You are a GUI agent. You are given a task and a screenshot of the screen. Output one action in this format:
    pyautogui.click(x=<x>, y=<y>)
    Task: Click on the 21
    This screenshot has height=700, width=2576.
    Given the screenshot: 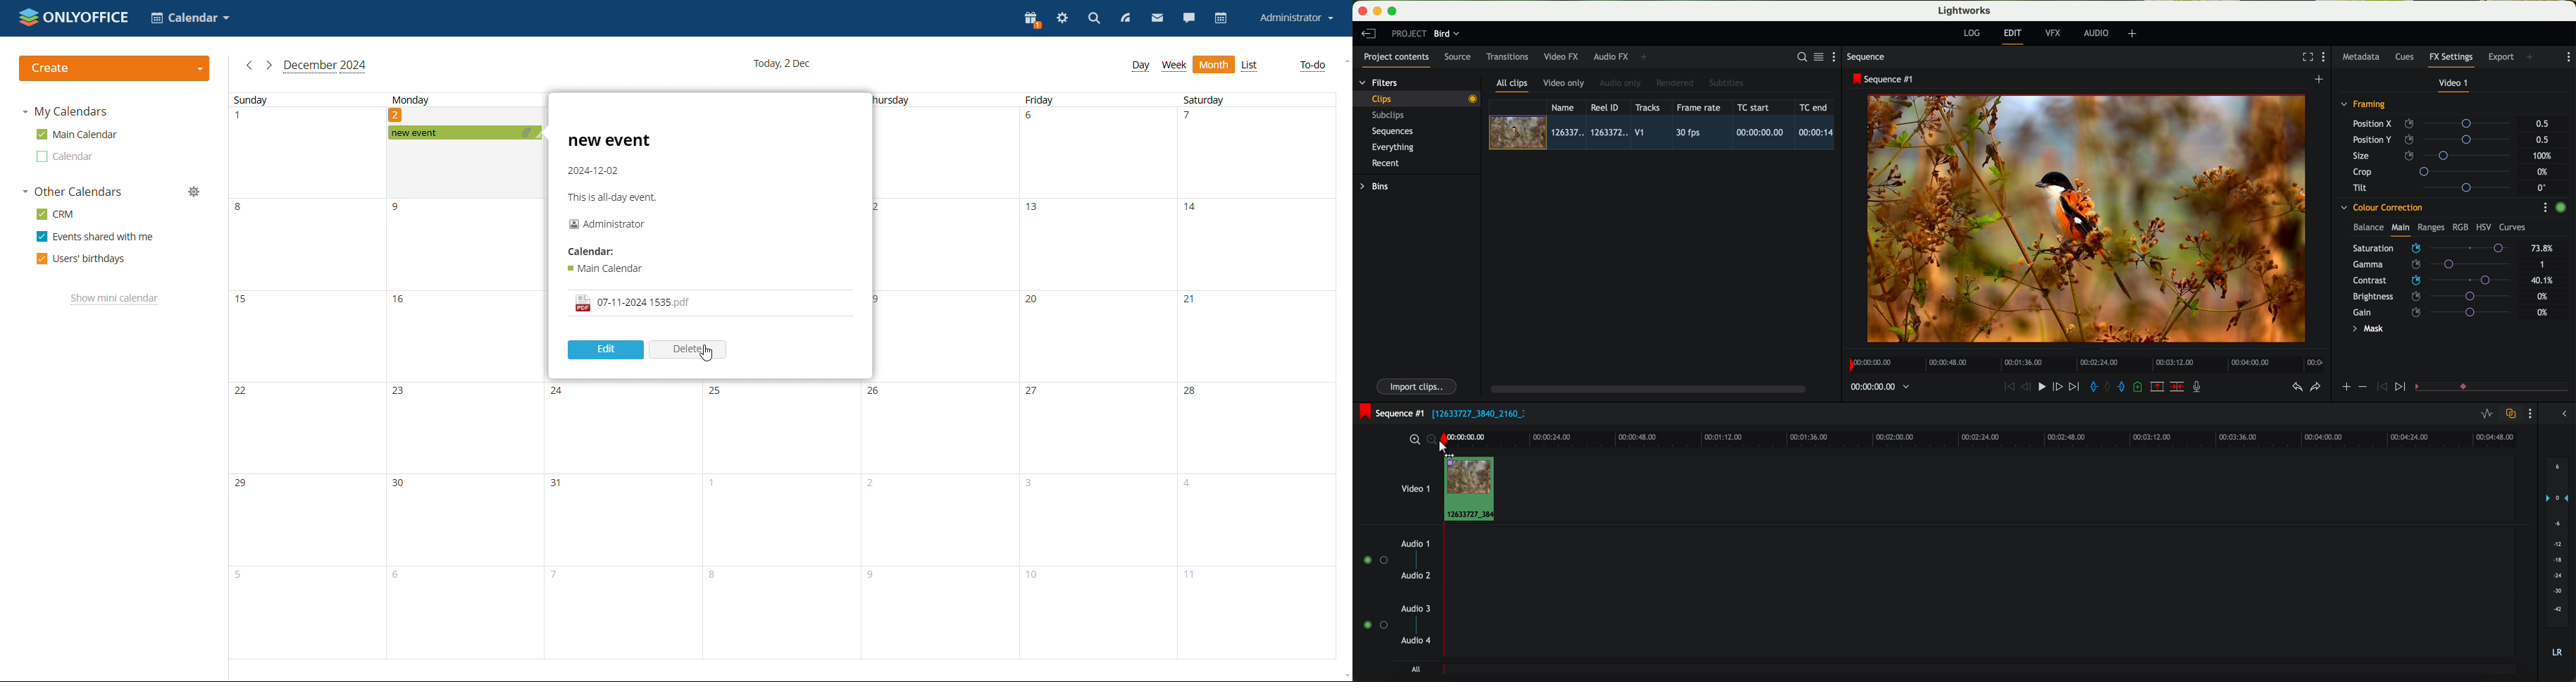 What is the action you would take?
    pyautogui.click(x=1192, y=302)
    